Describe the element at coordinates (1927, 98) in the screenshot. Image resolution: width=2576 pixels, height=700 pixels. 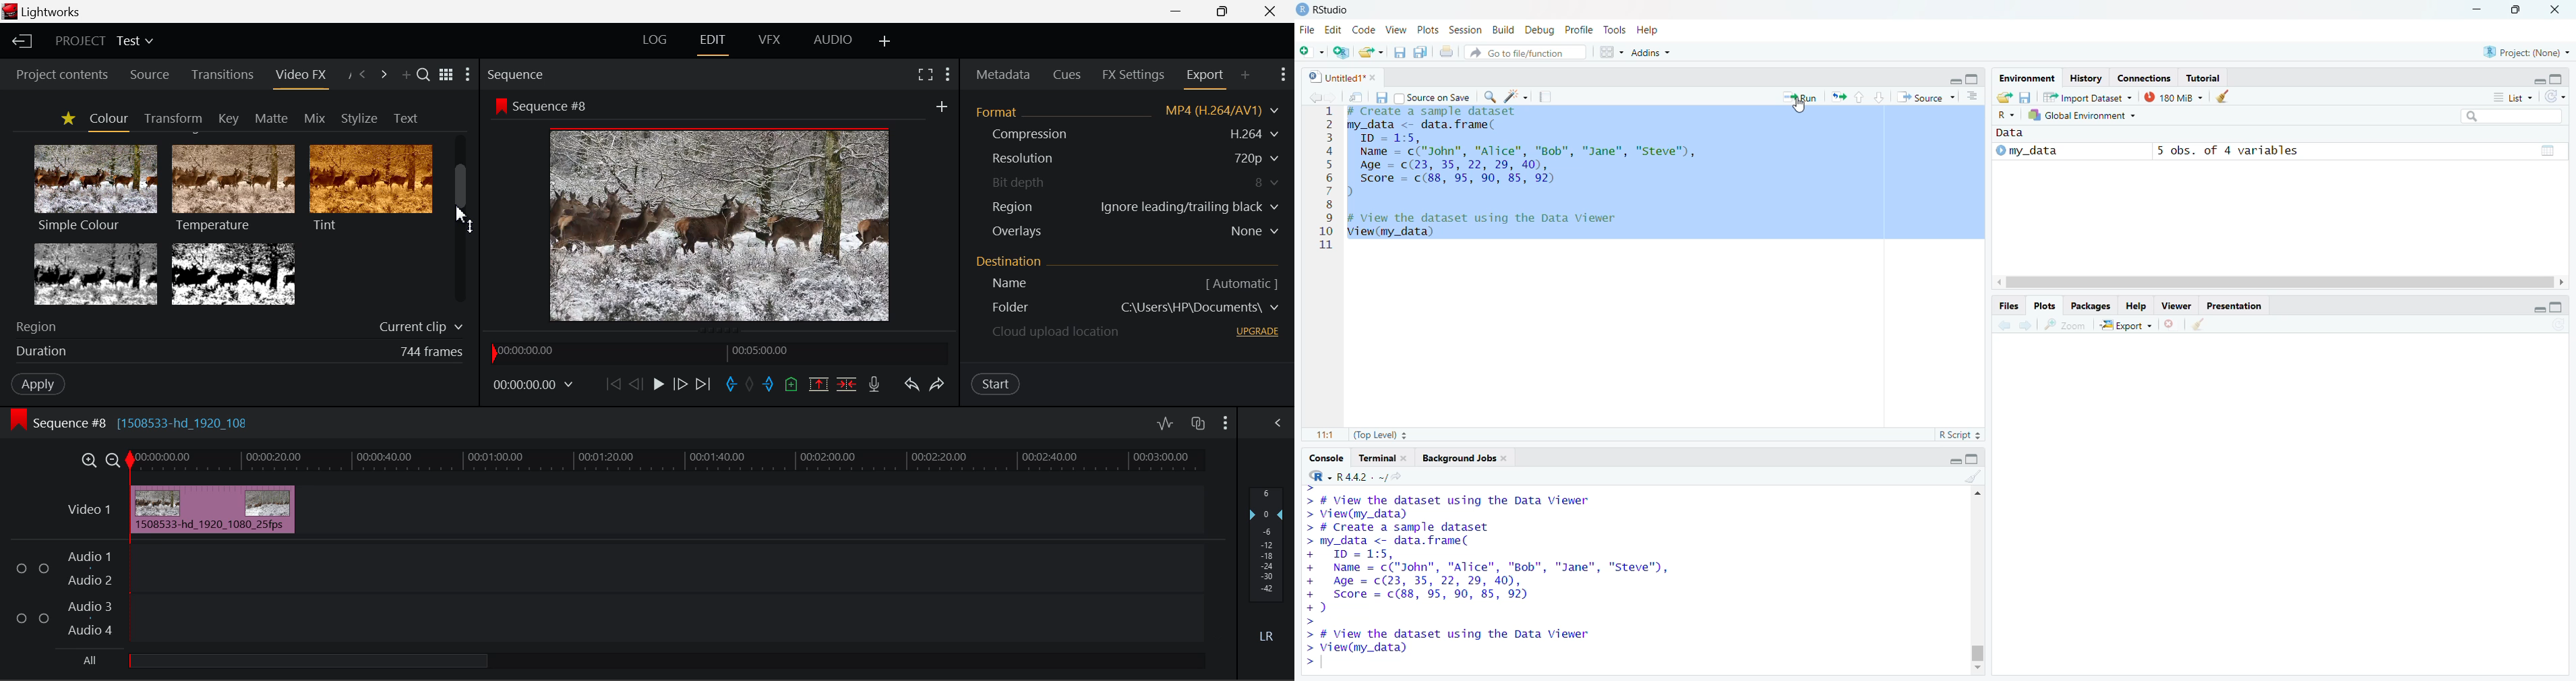
I see `Source` at that location.